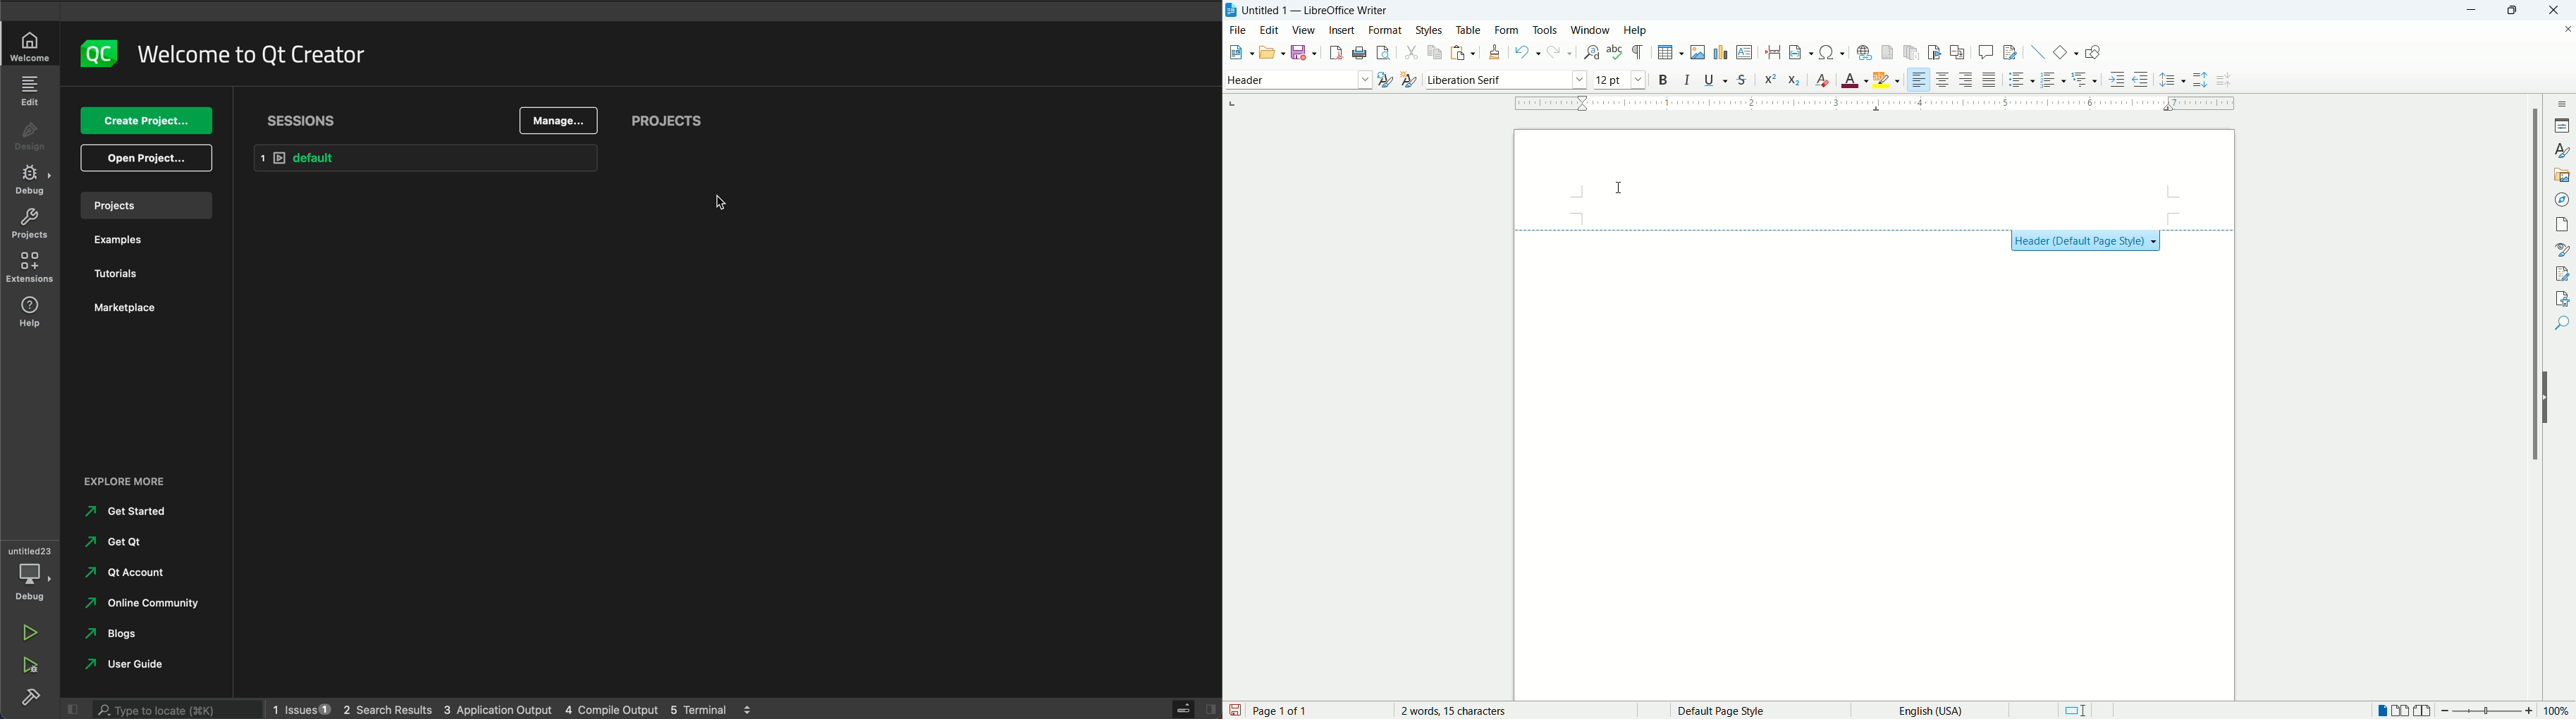 This screenshot has width=2576, height=728. Describe the element at coordinates (135, 665) in the screenshot. I see `user guide` at that location.